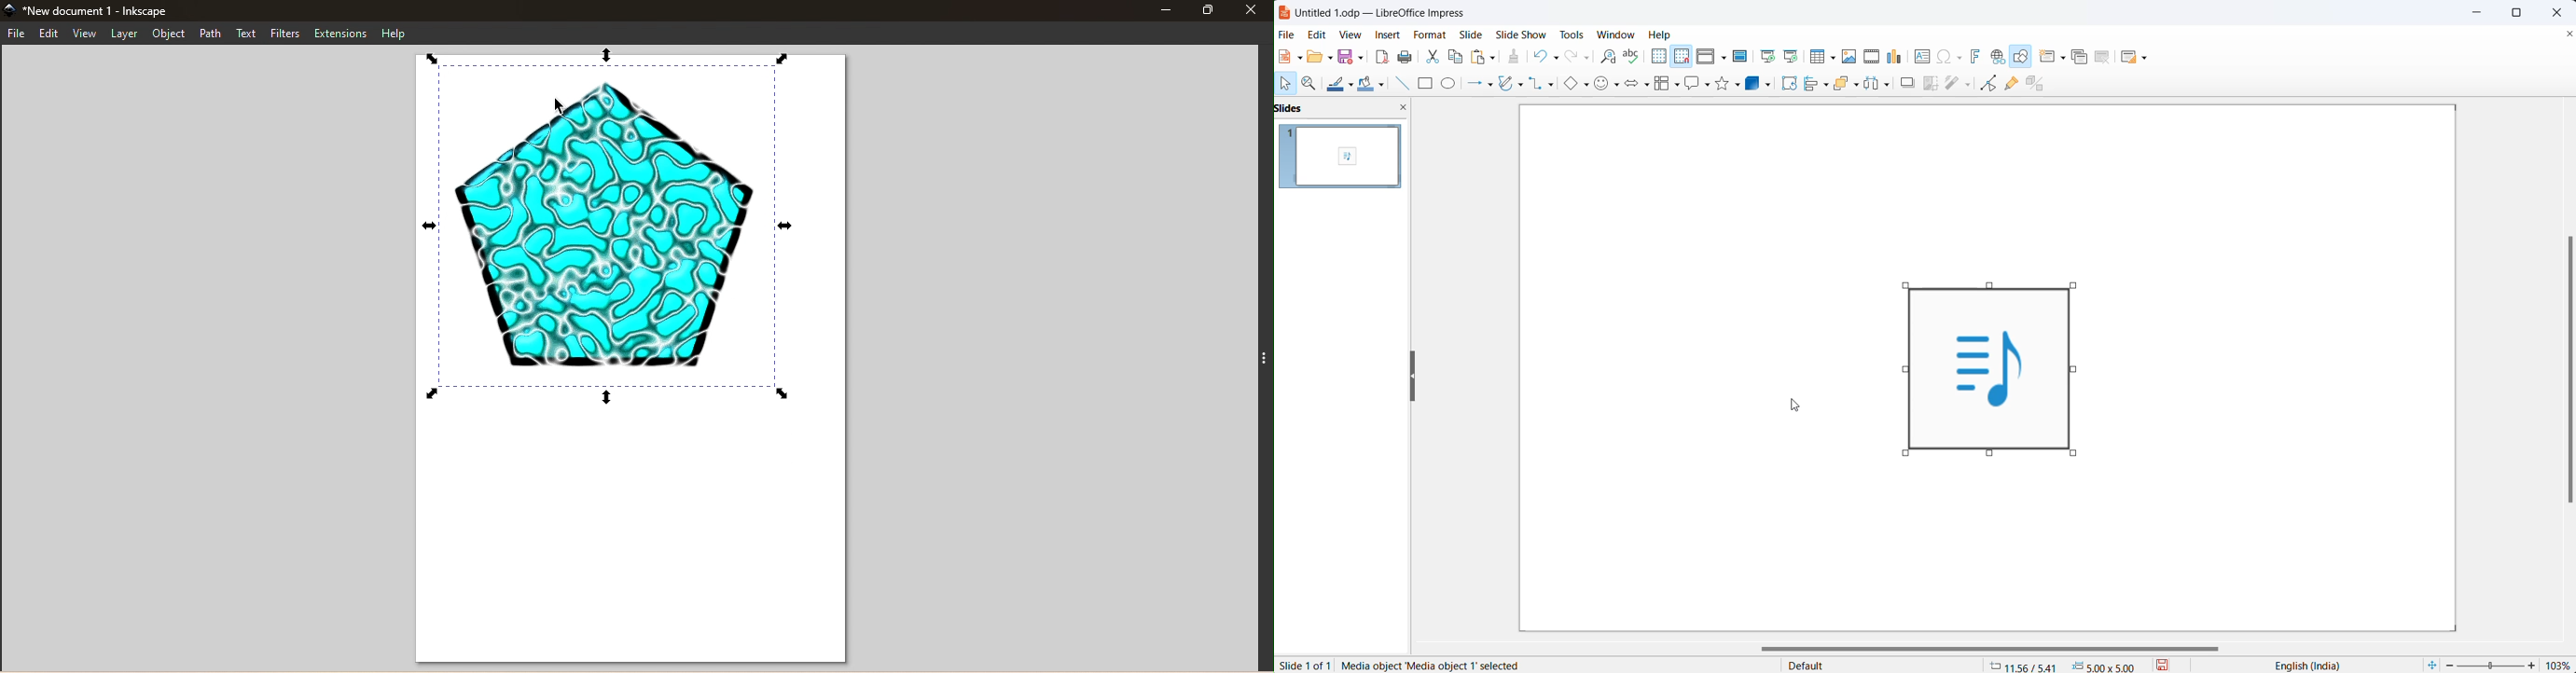 This screenshot has height=700, width=2576. I want to click on current slide number, so click(1304, 666).